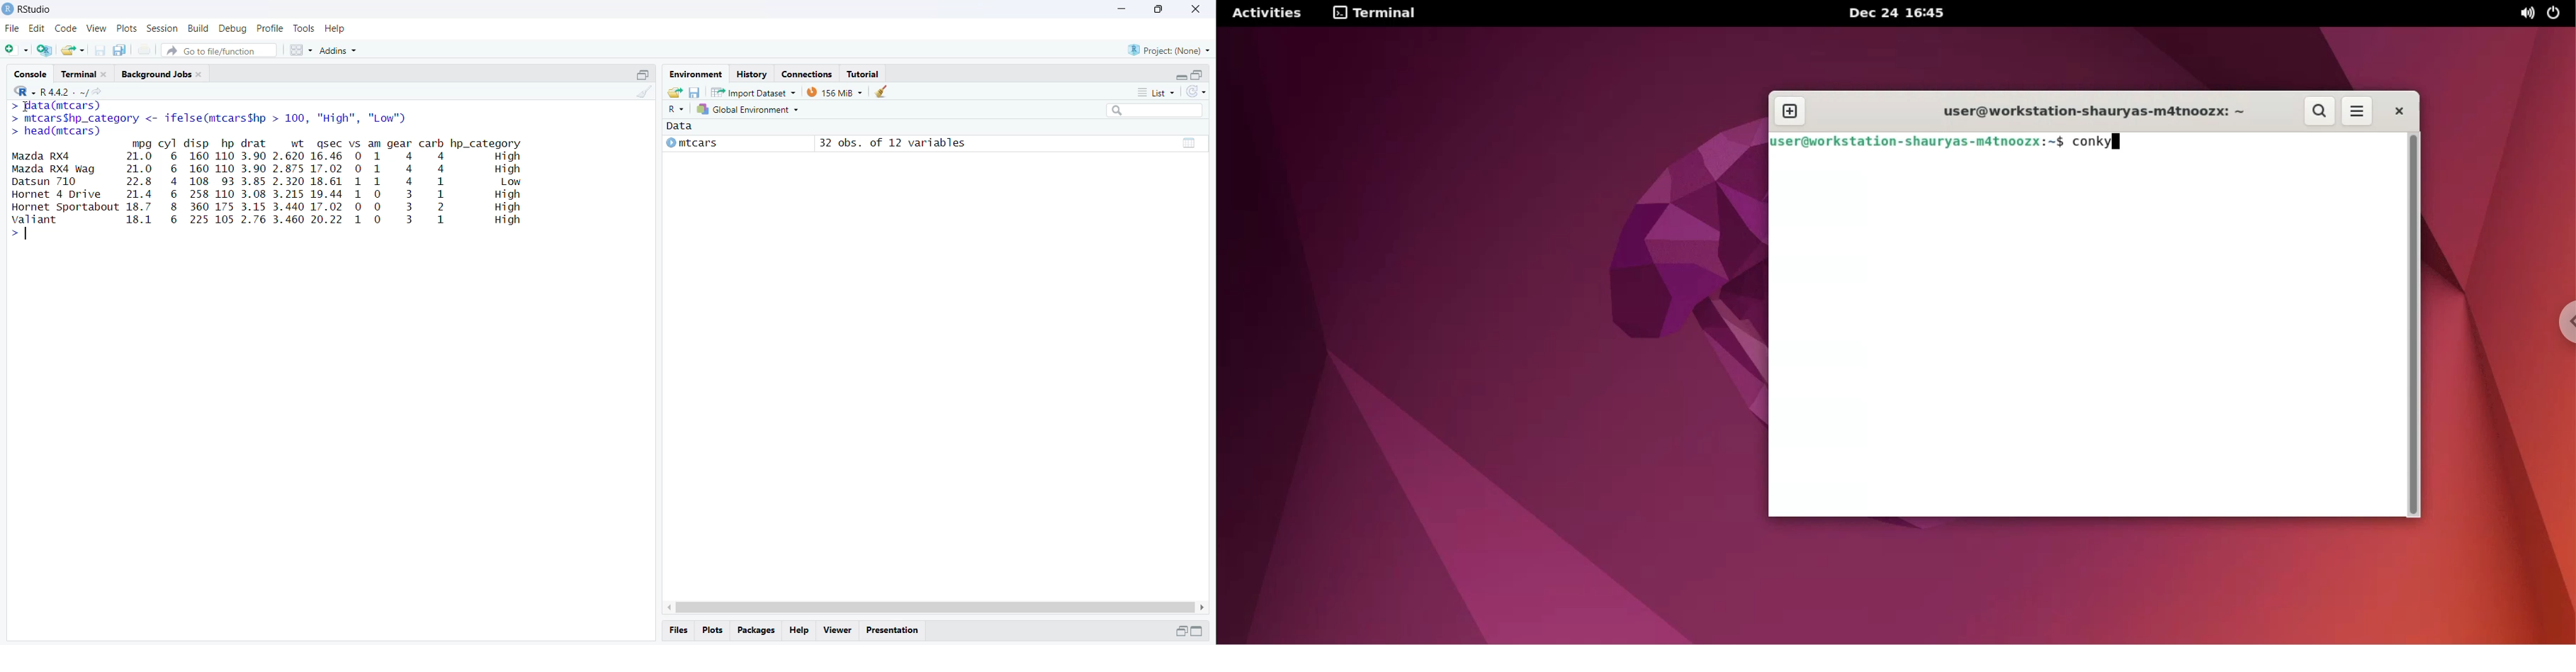 This screenshot has width=2576, height=672. Describe the element at coordinates (1122, 10) in the screenshot. I see `Minimize` at that location.